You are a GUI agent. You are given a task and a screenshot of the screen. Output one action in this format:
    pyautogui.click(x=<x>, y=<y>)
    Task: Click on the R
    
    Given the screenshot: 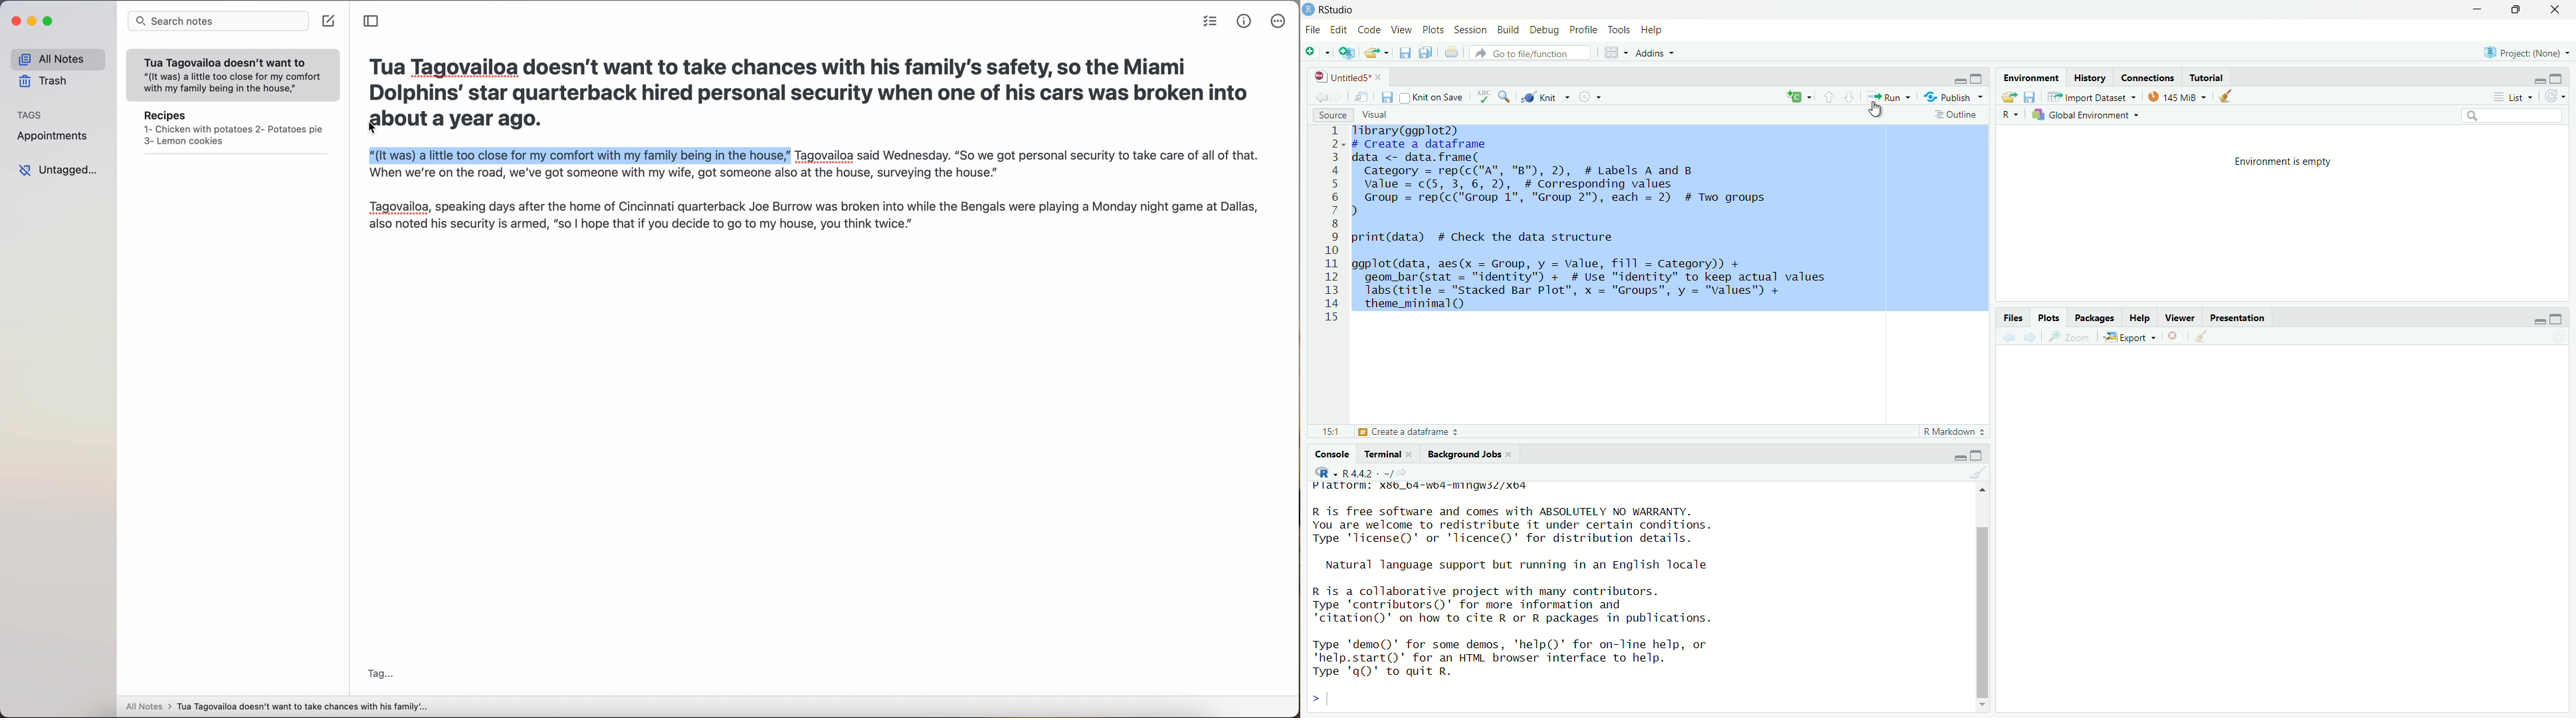 What is the action you would take?
    pyautogui.click(x=1326, y=472)
    